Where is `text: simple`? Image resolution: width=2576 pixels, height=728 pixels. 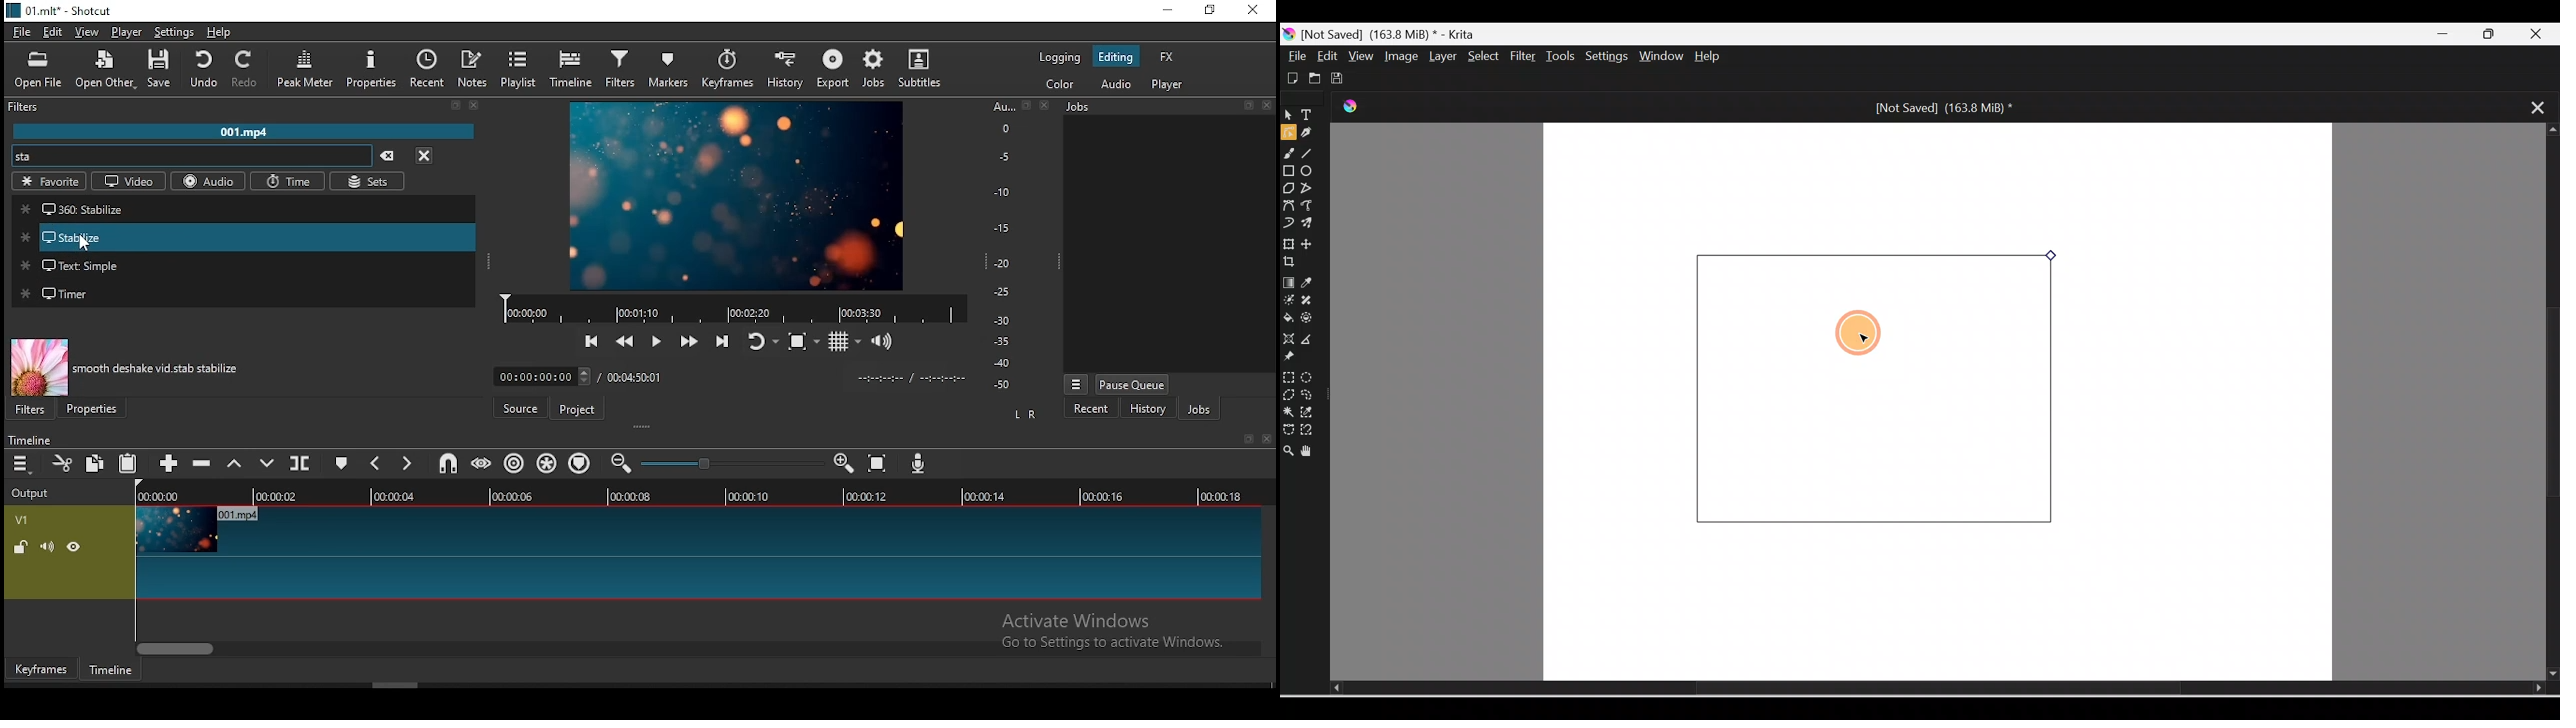
text: simple is located at coordinates (246, 269).